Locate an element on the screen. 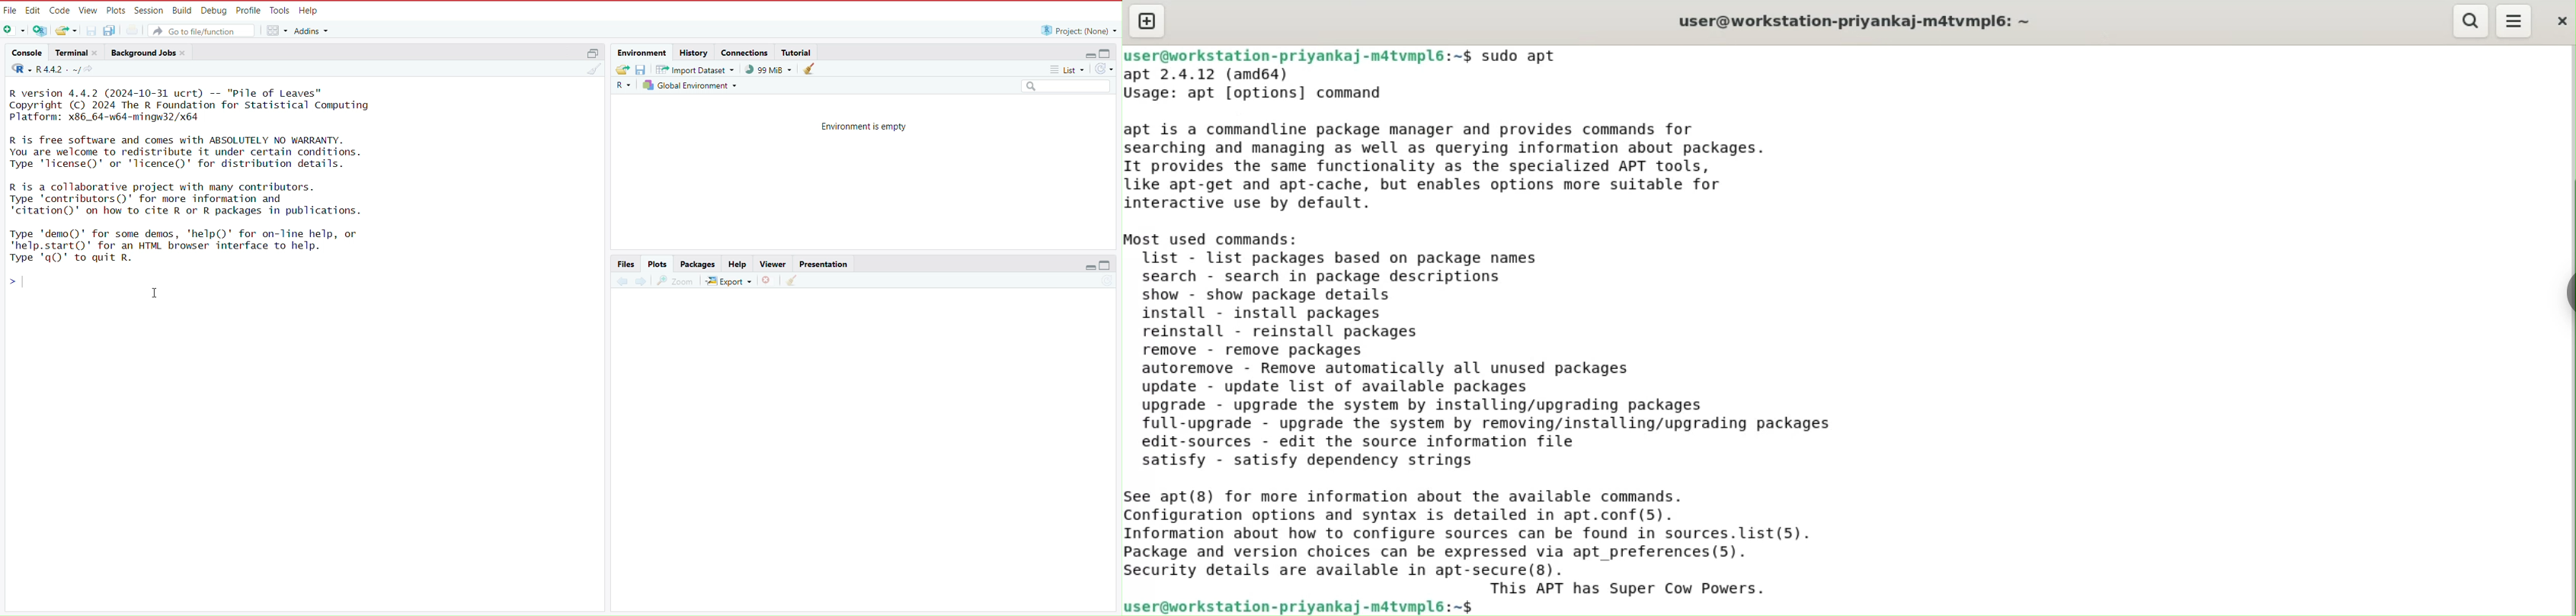  environment is empty is located at coordinates (857, 125).